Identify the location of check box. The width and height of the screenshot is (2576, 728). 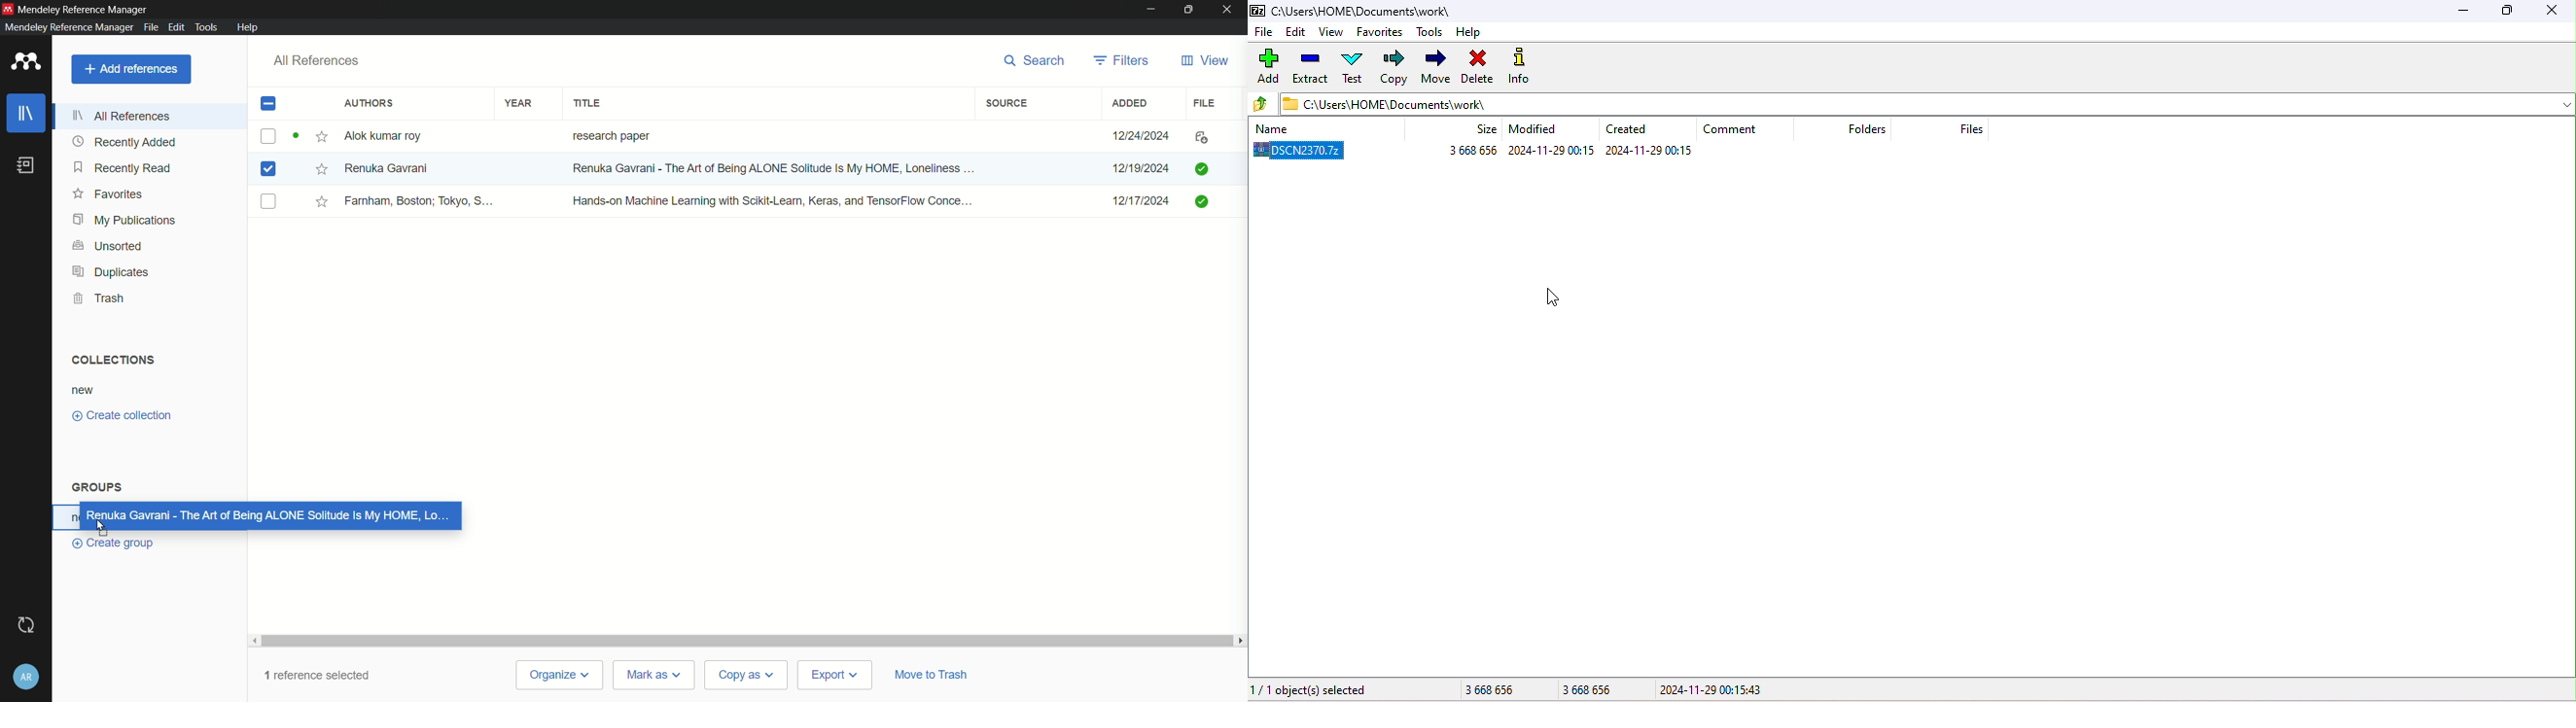
(268, 105).